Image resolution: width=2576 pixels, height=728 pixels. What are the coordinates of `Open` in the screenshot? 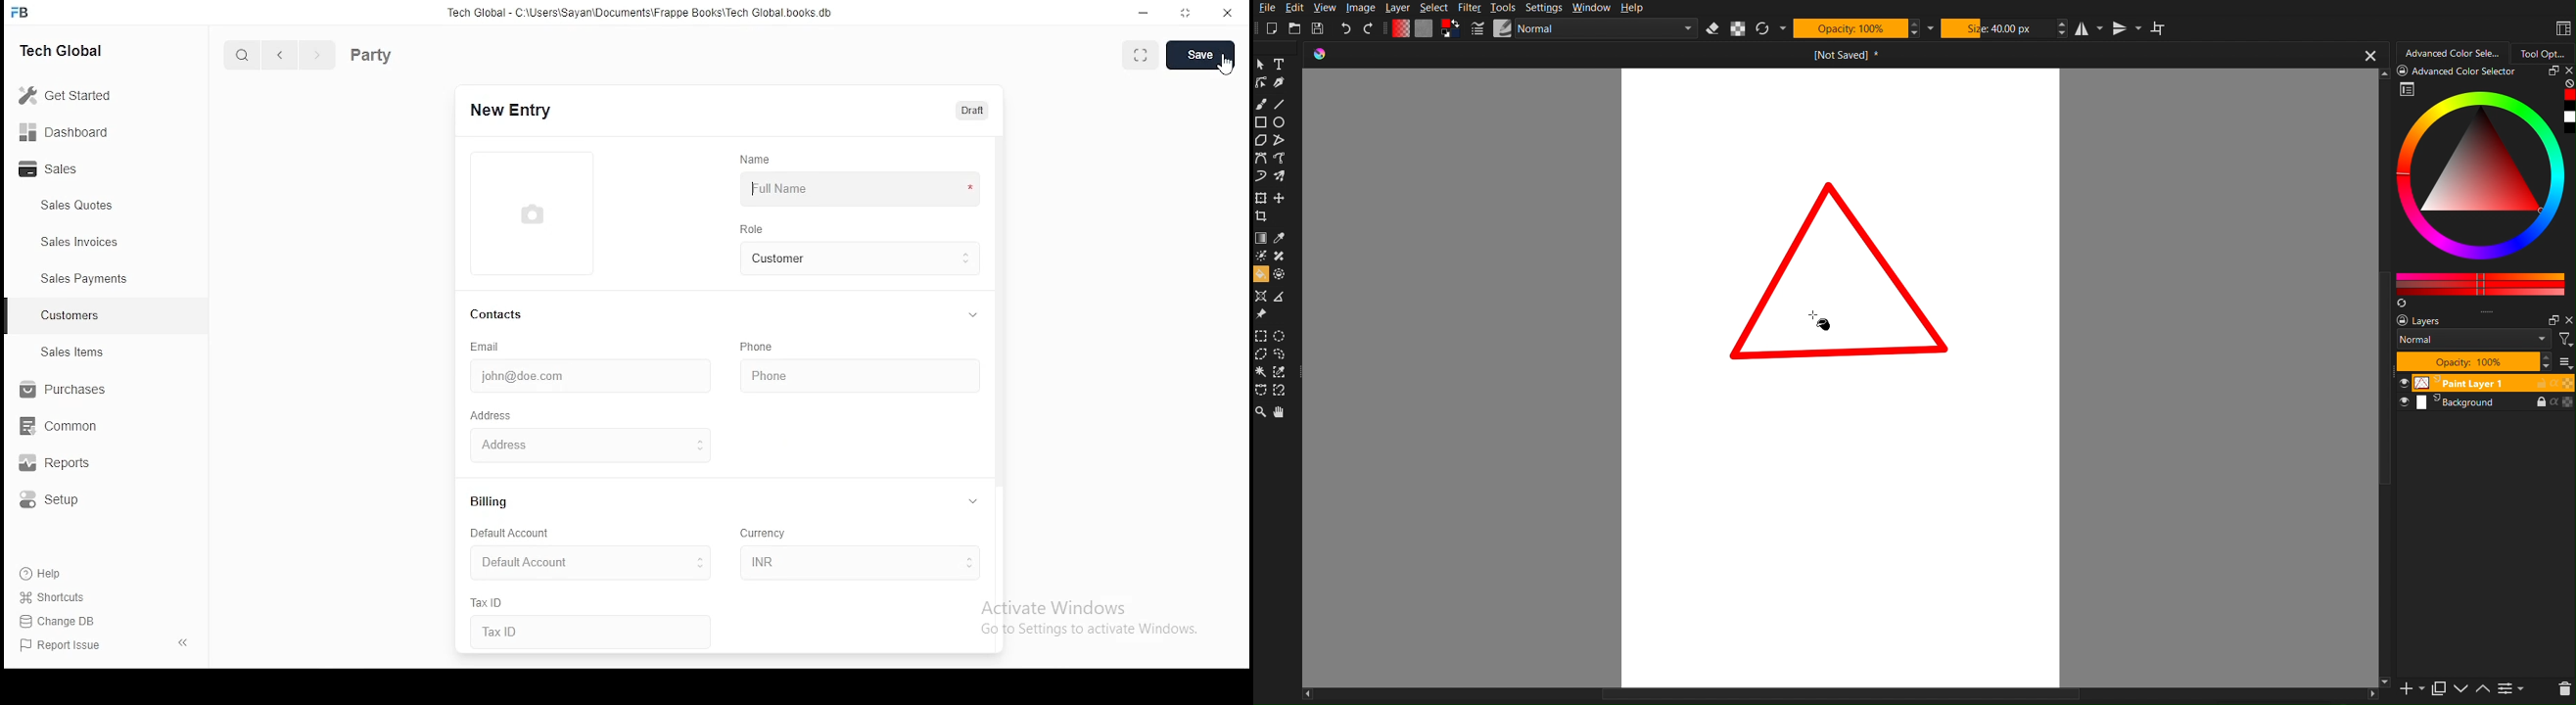 It's located at (1295, 28).